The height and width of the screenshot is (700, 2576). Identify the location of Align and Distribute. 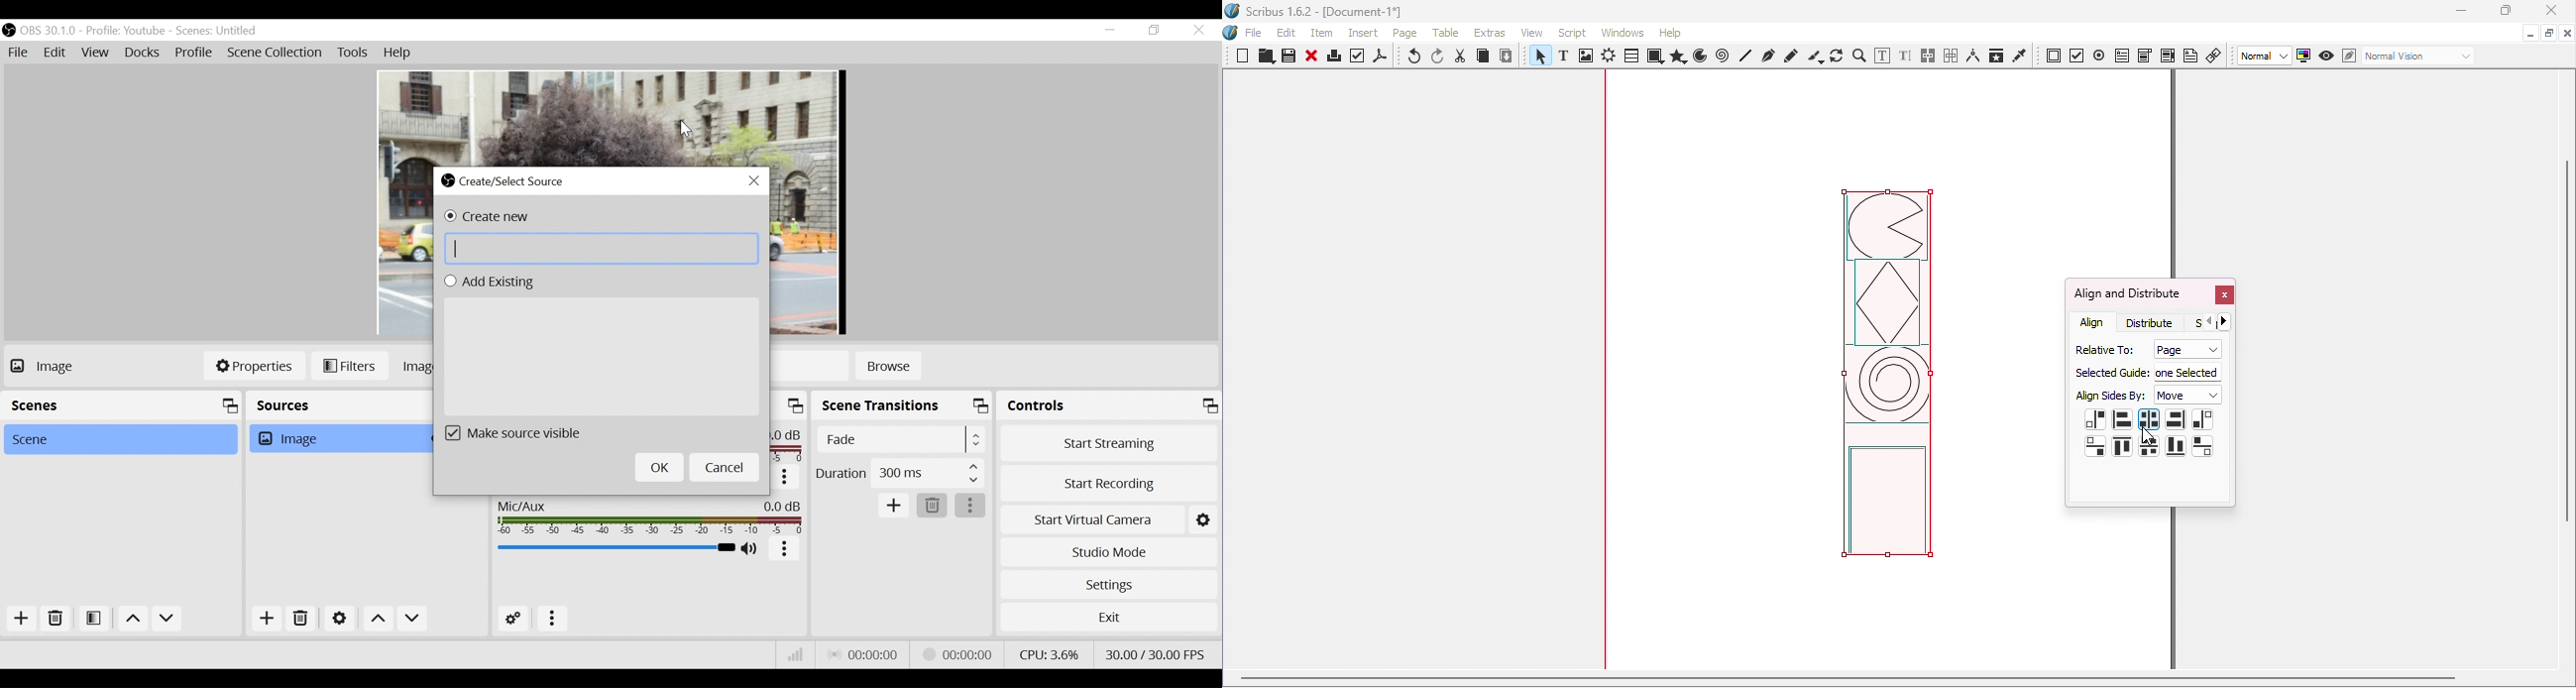
(2127, 293).